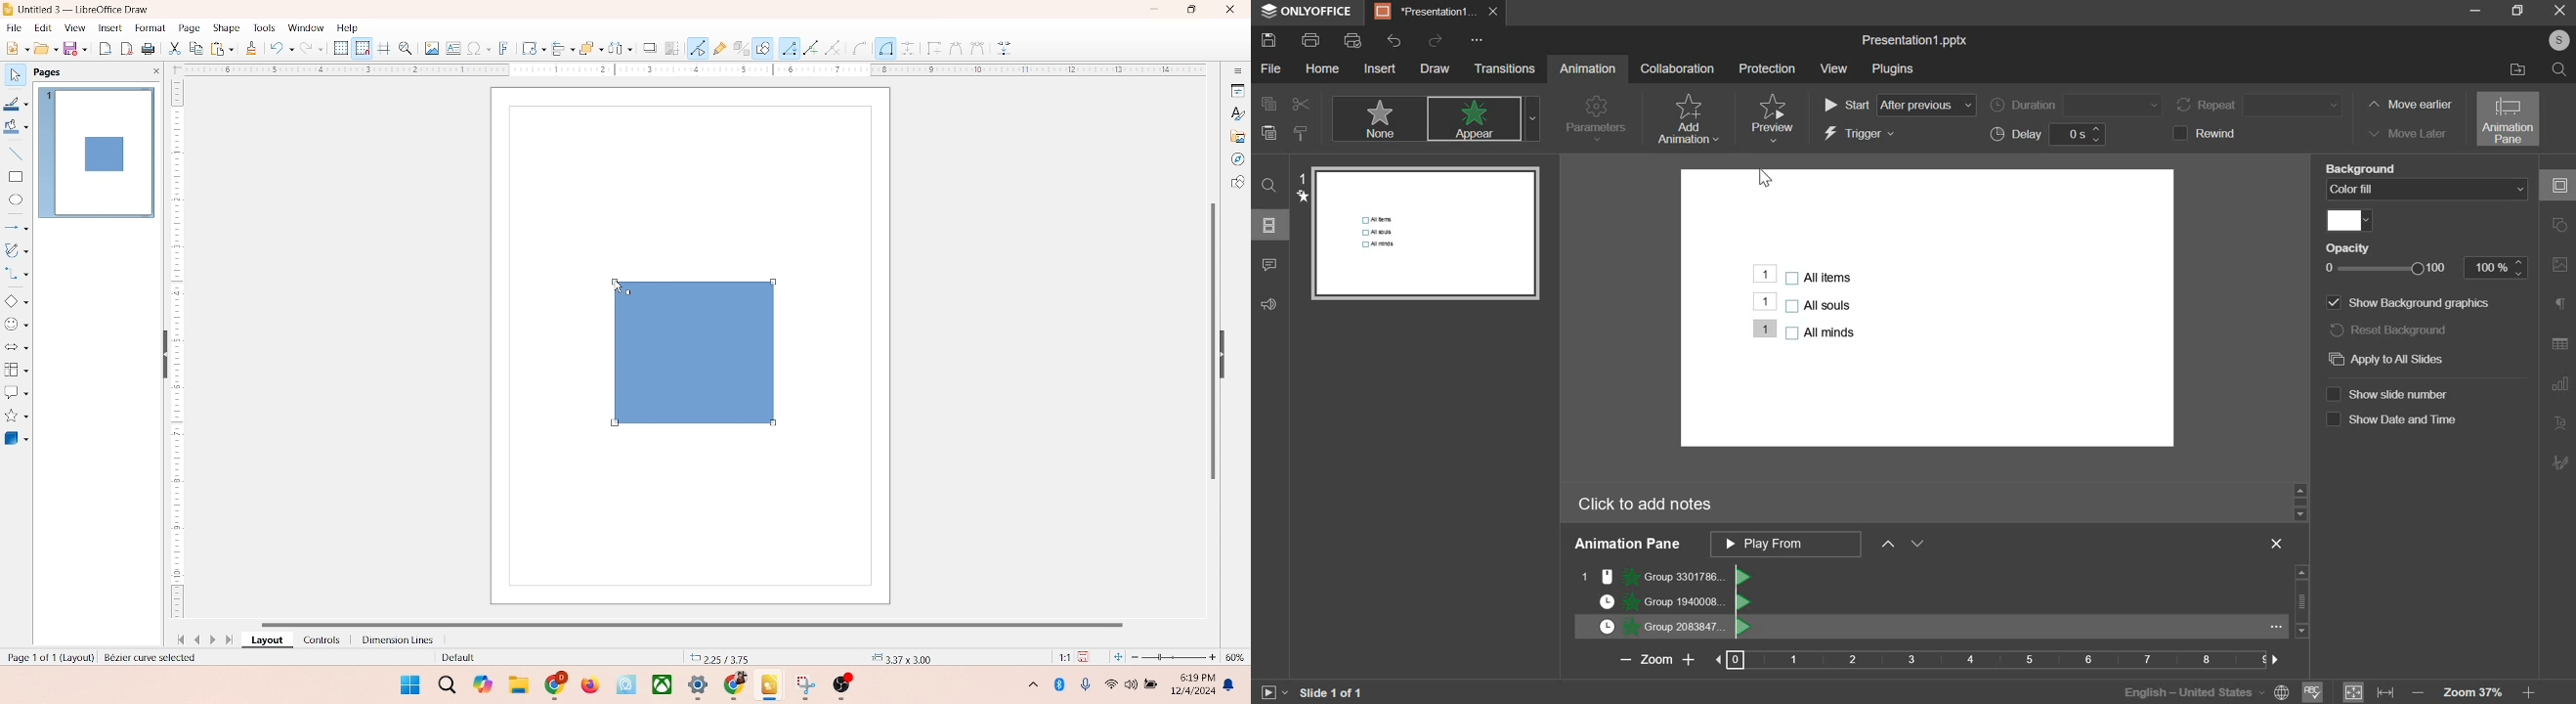  I want to click on Freeform line tool, so click(811, 48).